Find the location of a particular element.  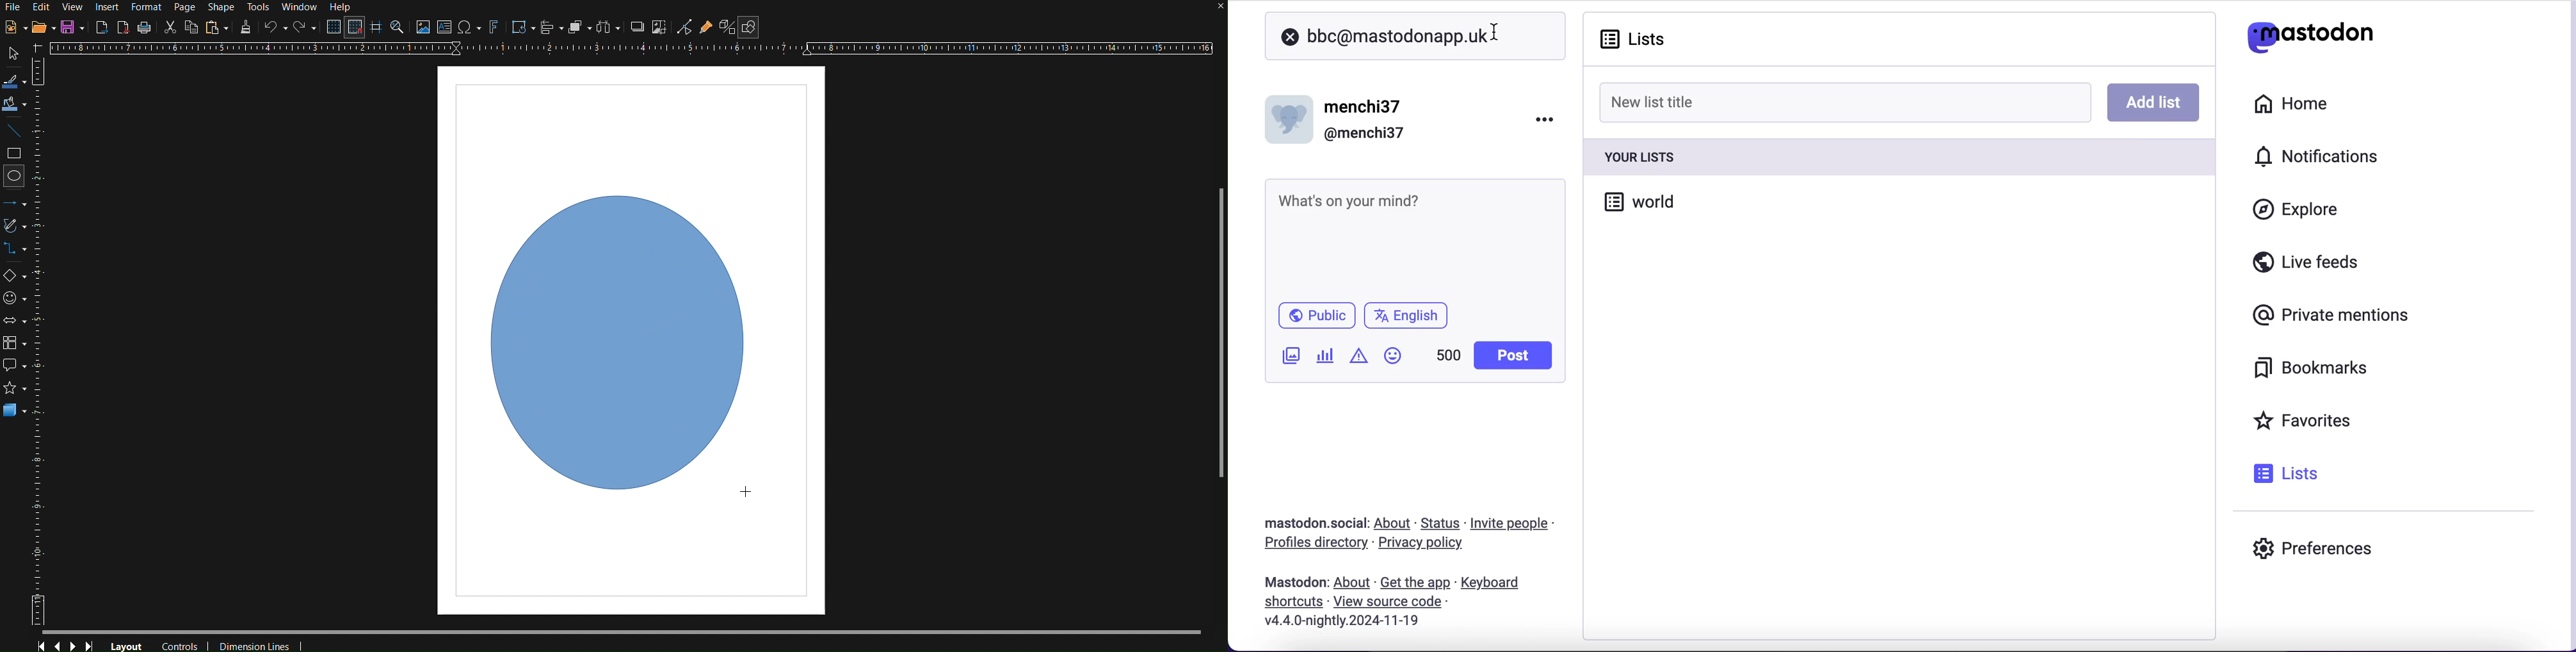

your lists is located at coordinates (1897, 156).